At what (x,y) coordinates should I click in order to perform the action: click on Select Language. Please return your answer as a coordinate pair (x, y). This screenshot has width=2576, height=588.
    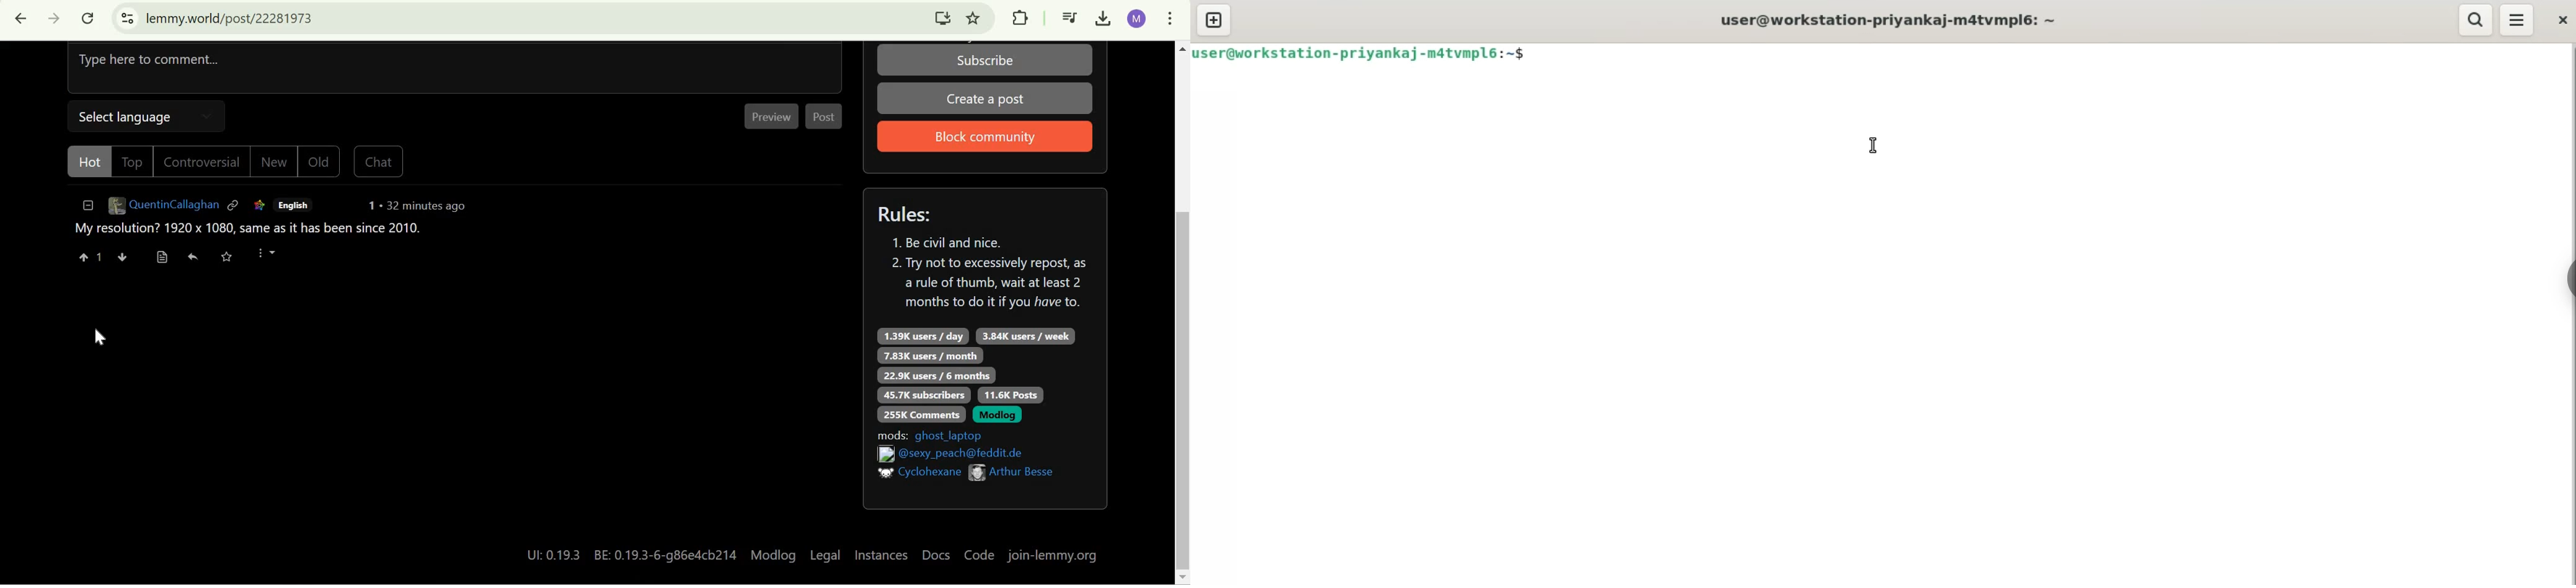
    Looking at the image, I should click on (151, 118).